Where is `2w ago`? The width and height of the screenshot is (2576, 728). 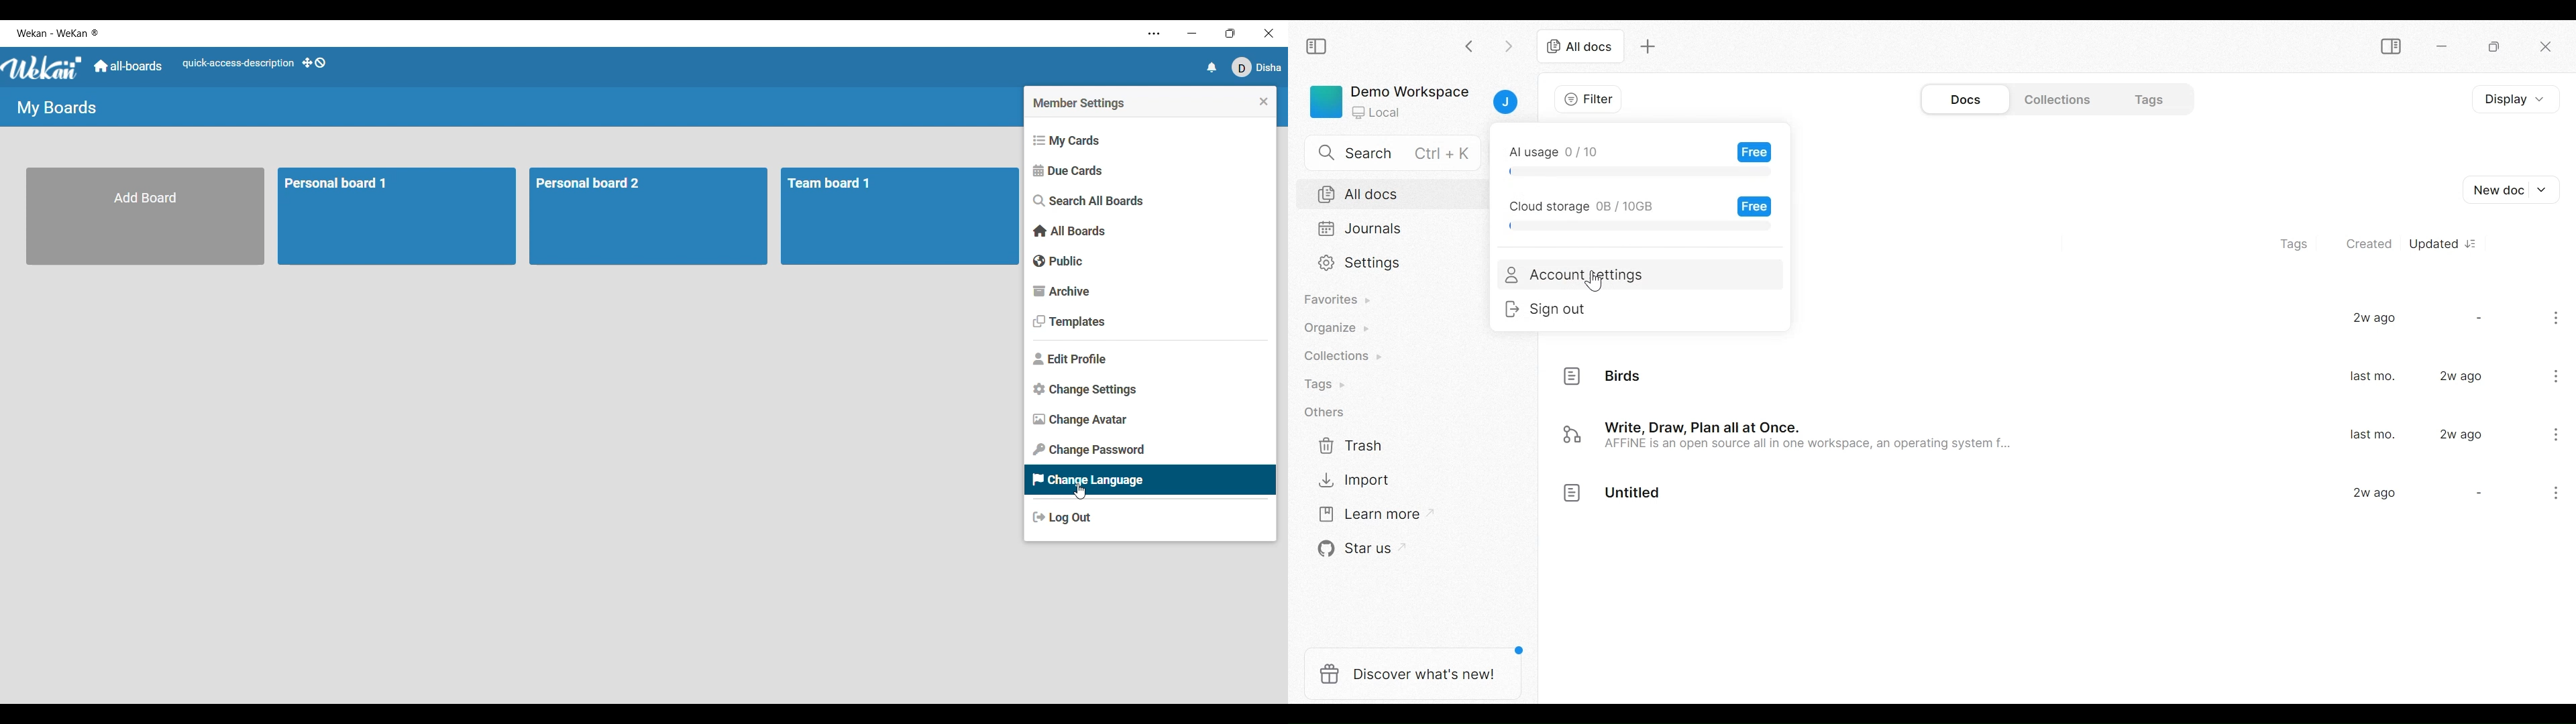
2w ago is located at coordinates (2462, 434).